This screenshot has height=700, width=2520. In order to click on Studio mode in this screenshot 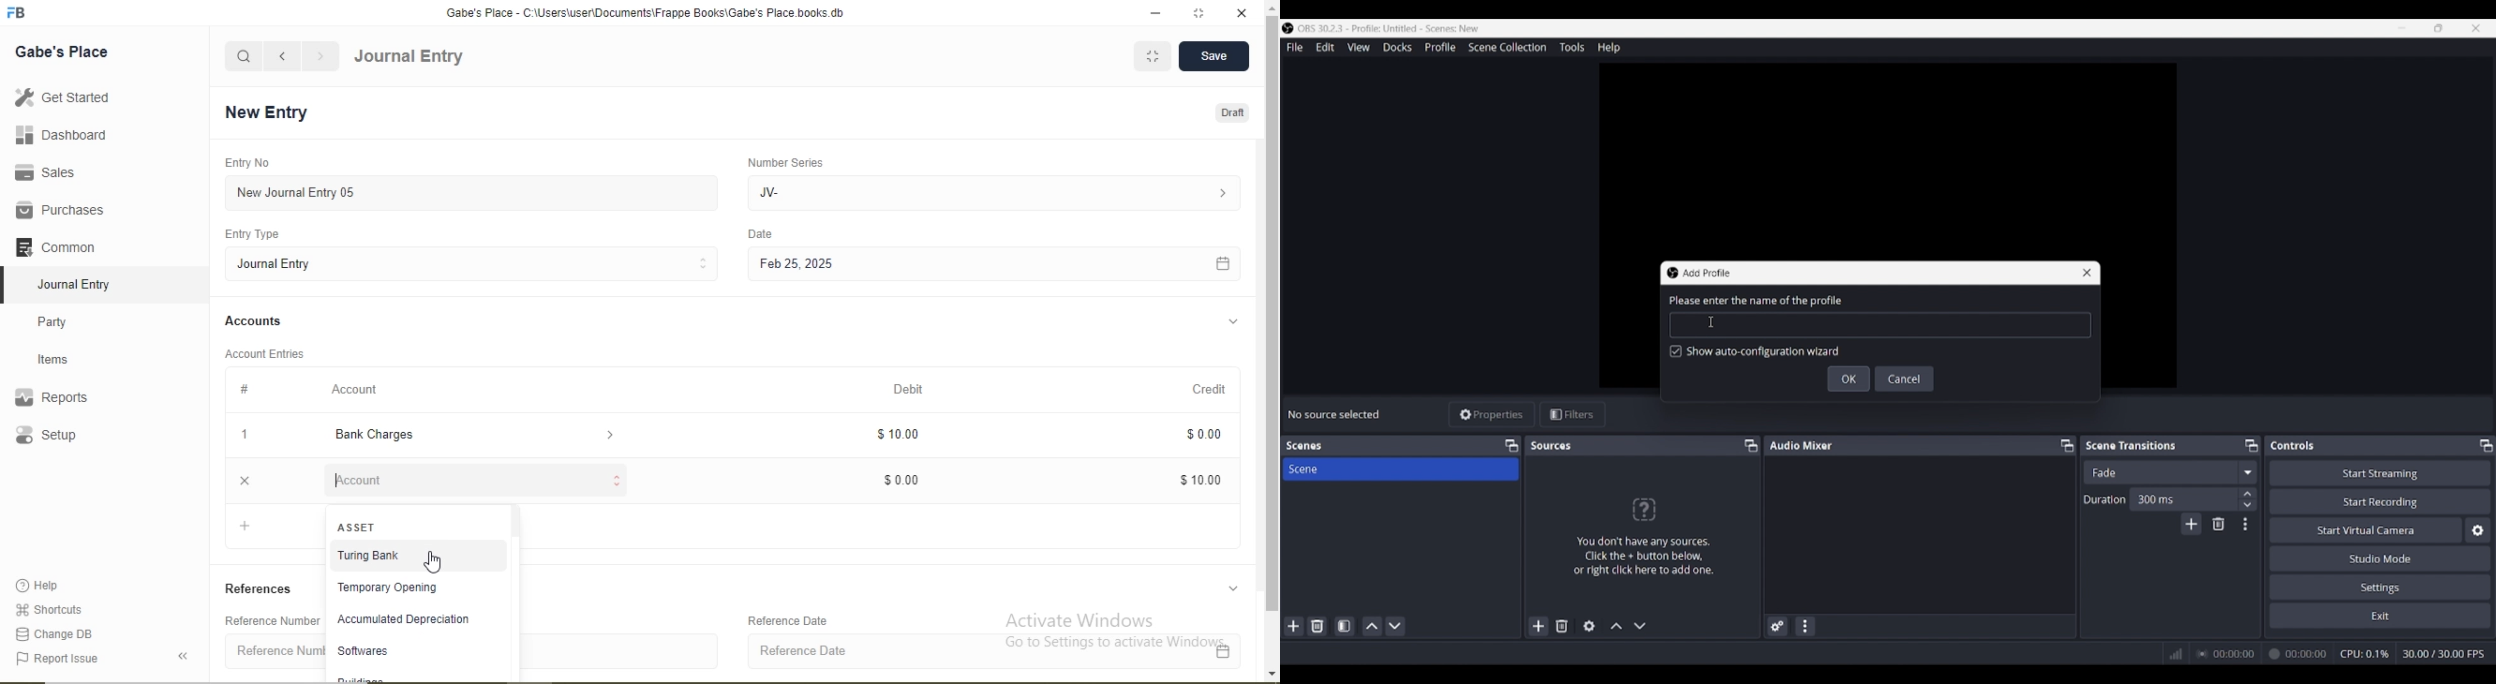, I will do `click(2380, 558)`.